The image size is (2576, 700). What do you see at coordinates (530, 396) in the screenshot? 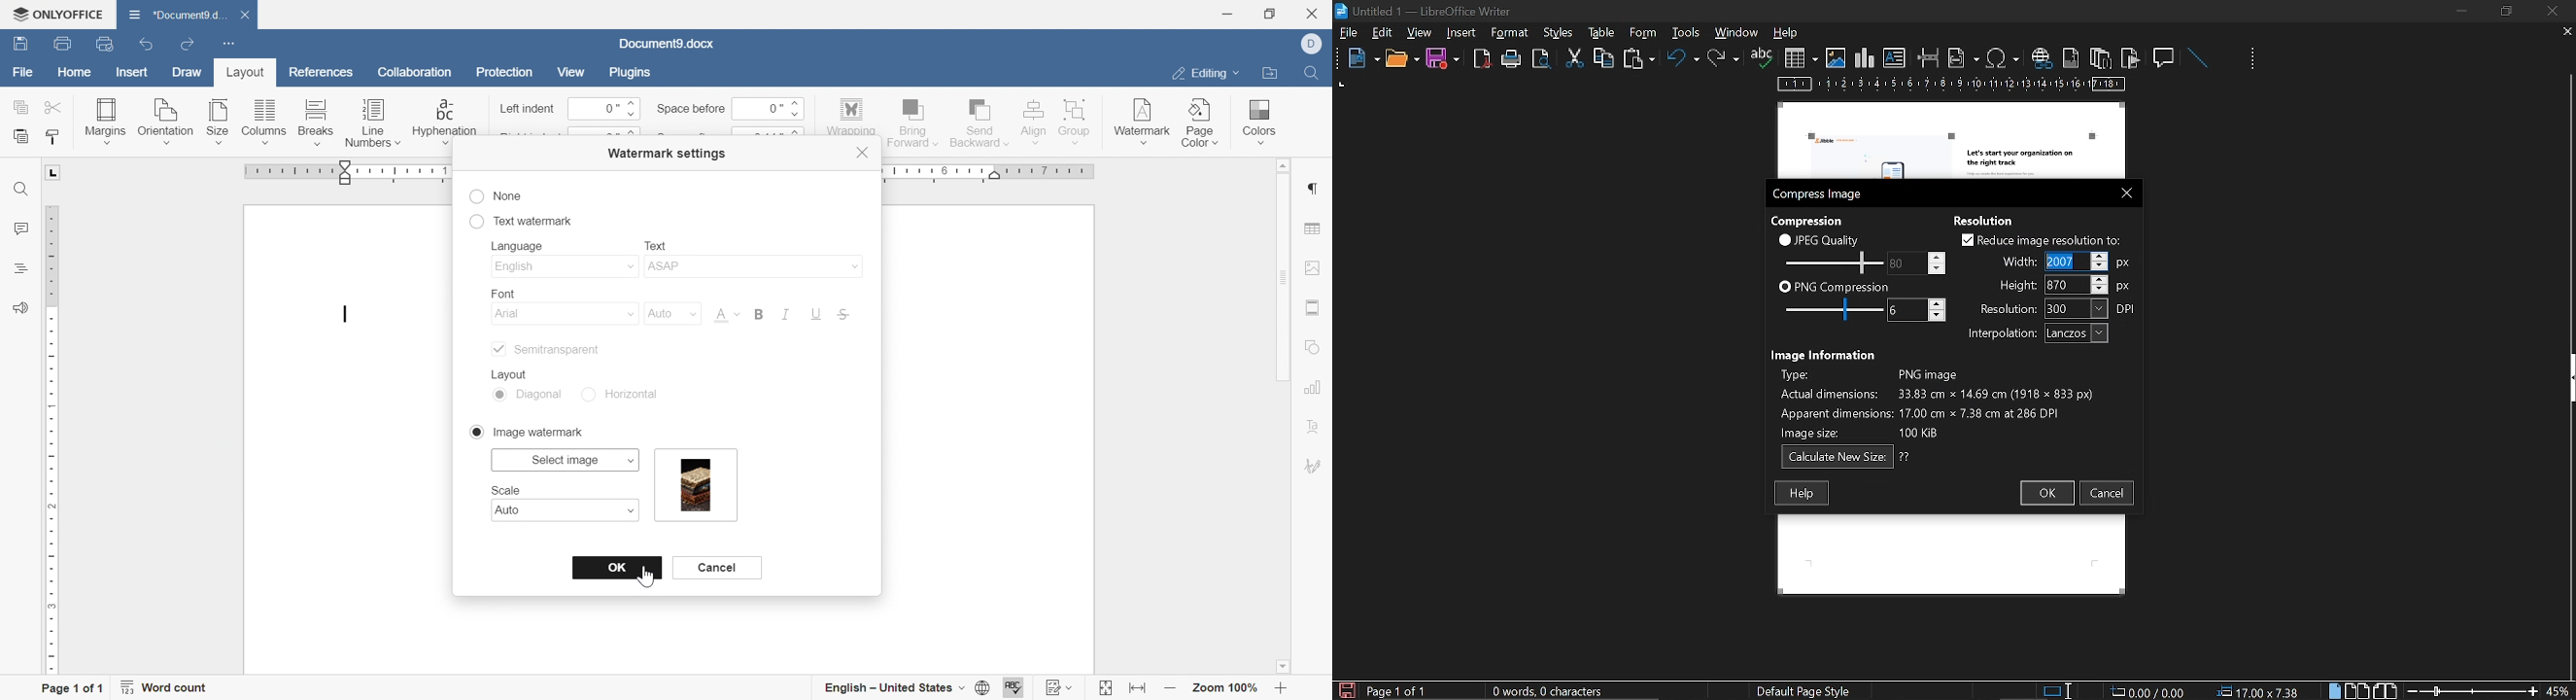
I see `diagonal` at bounding box center [530, 396].